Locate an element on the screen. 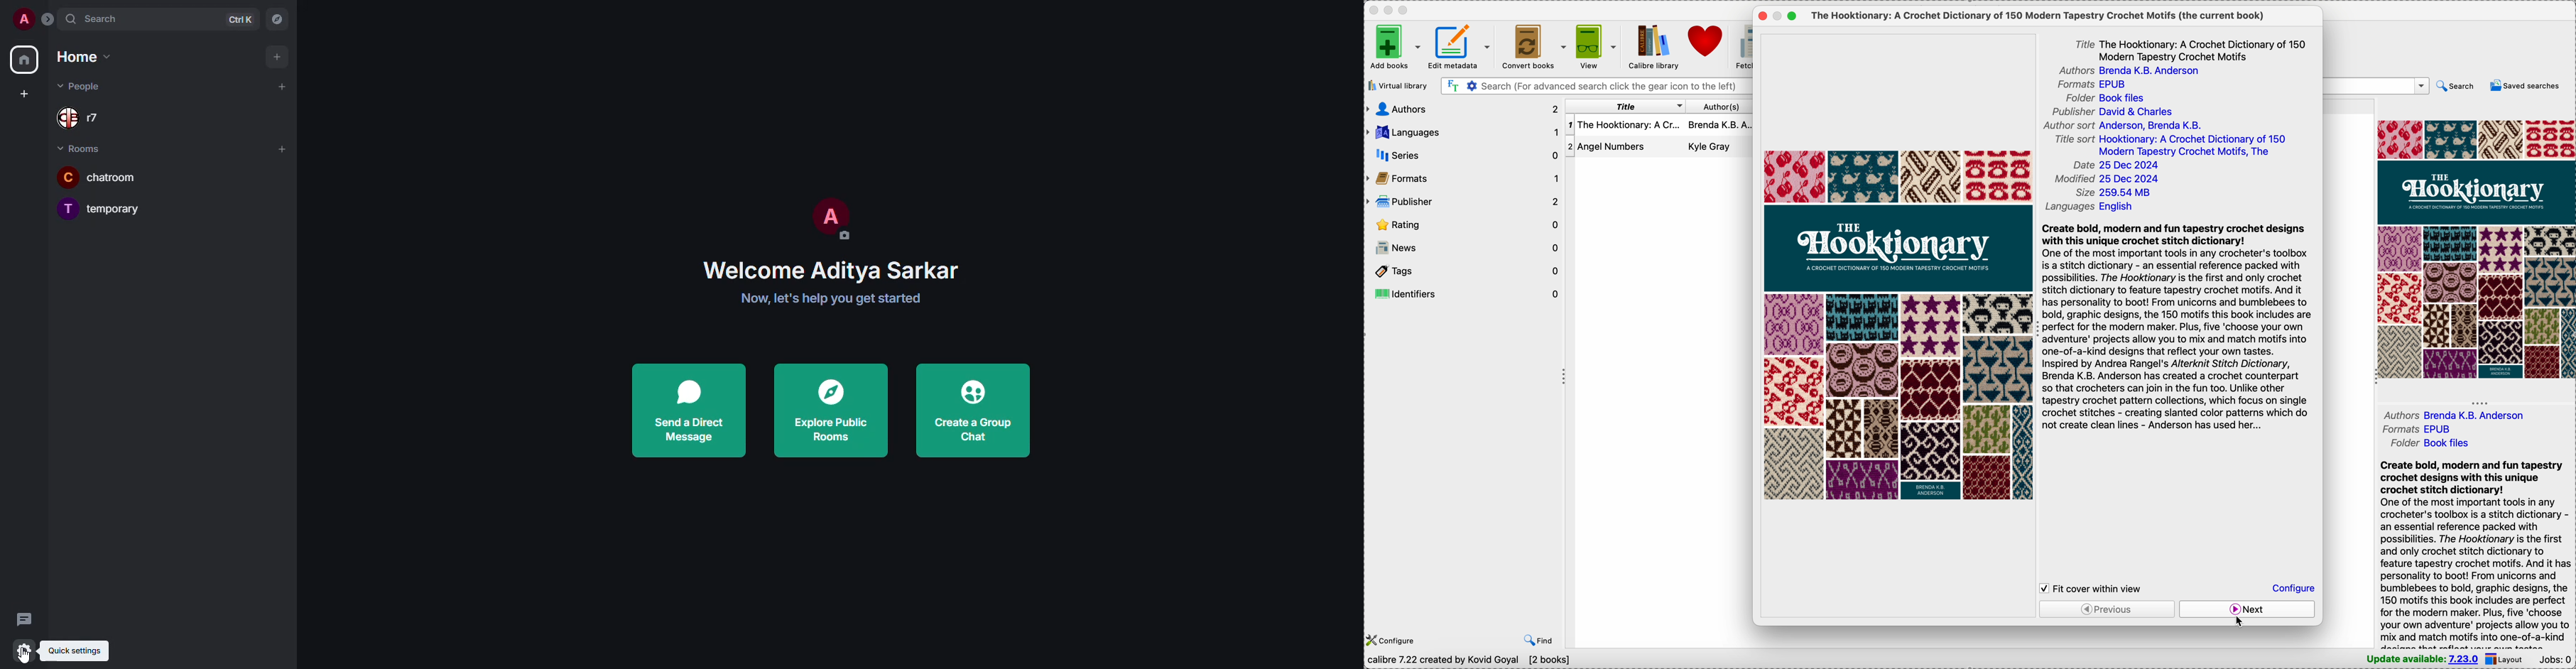  threads is located at coordinates (23, 617).